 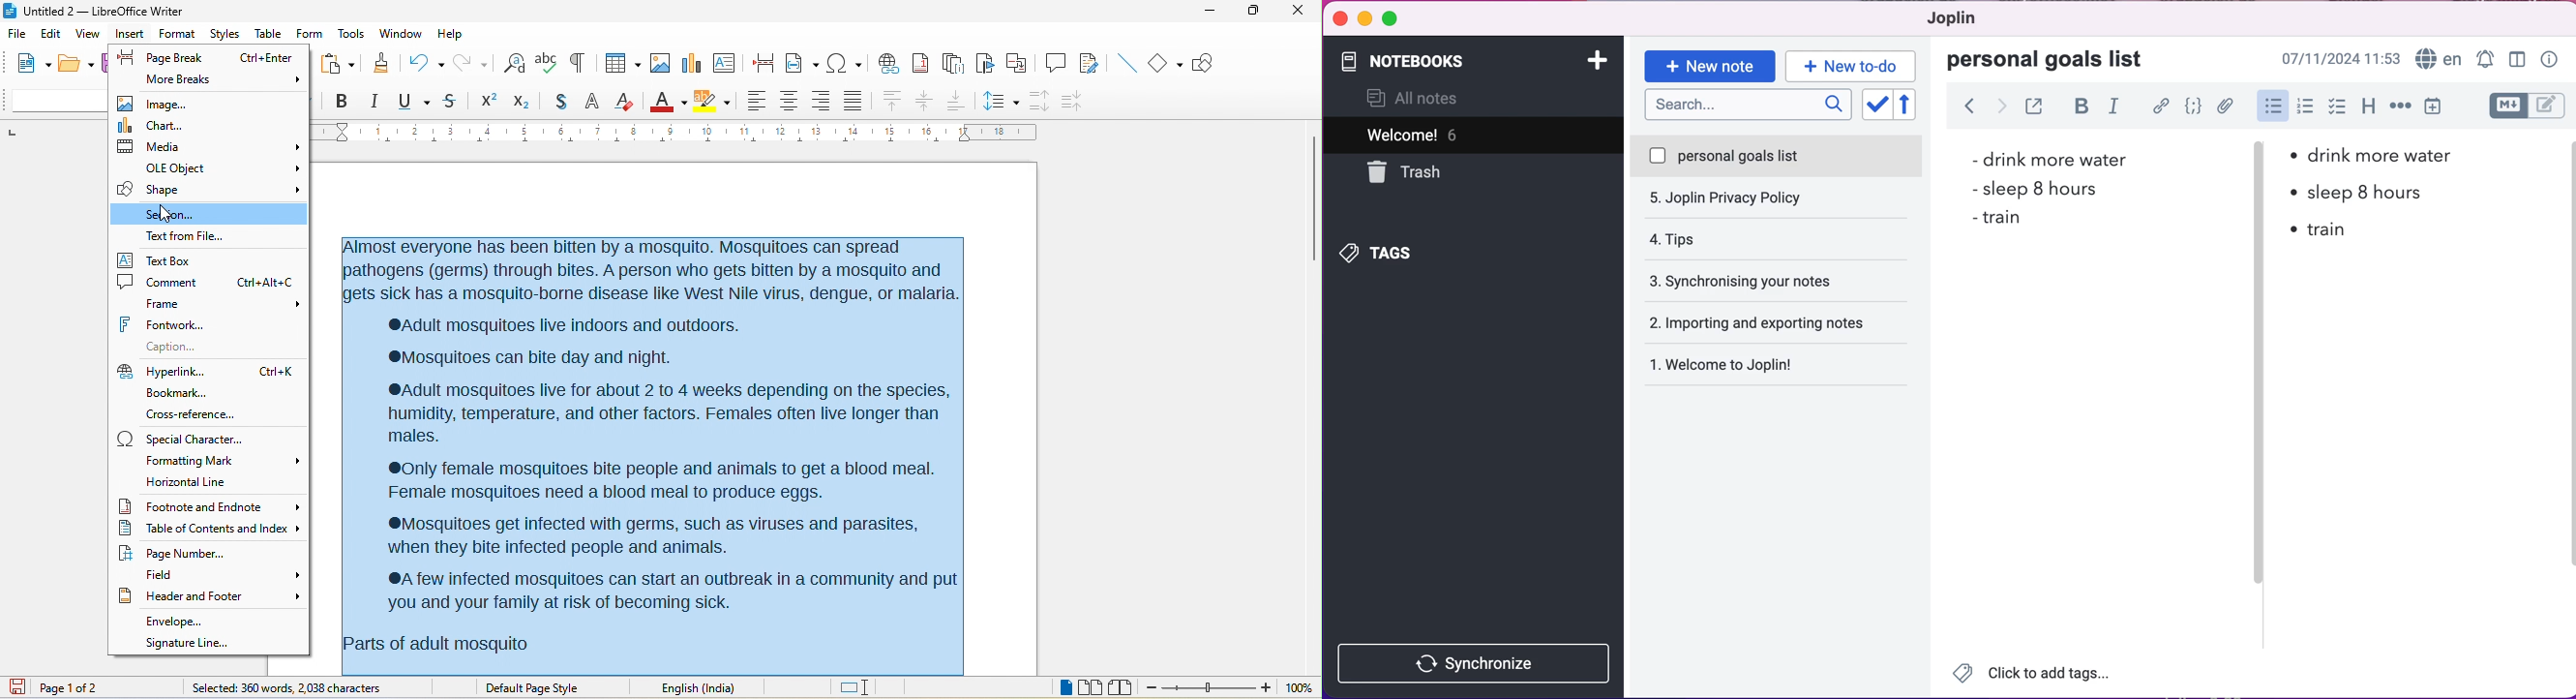 What do you see at coordinates (1401, 251) in the screenshot?
I see `tags` at bounding box center [1401, 251].